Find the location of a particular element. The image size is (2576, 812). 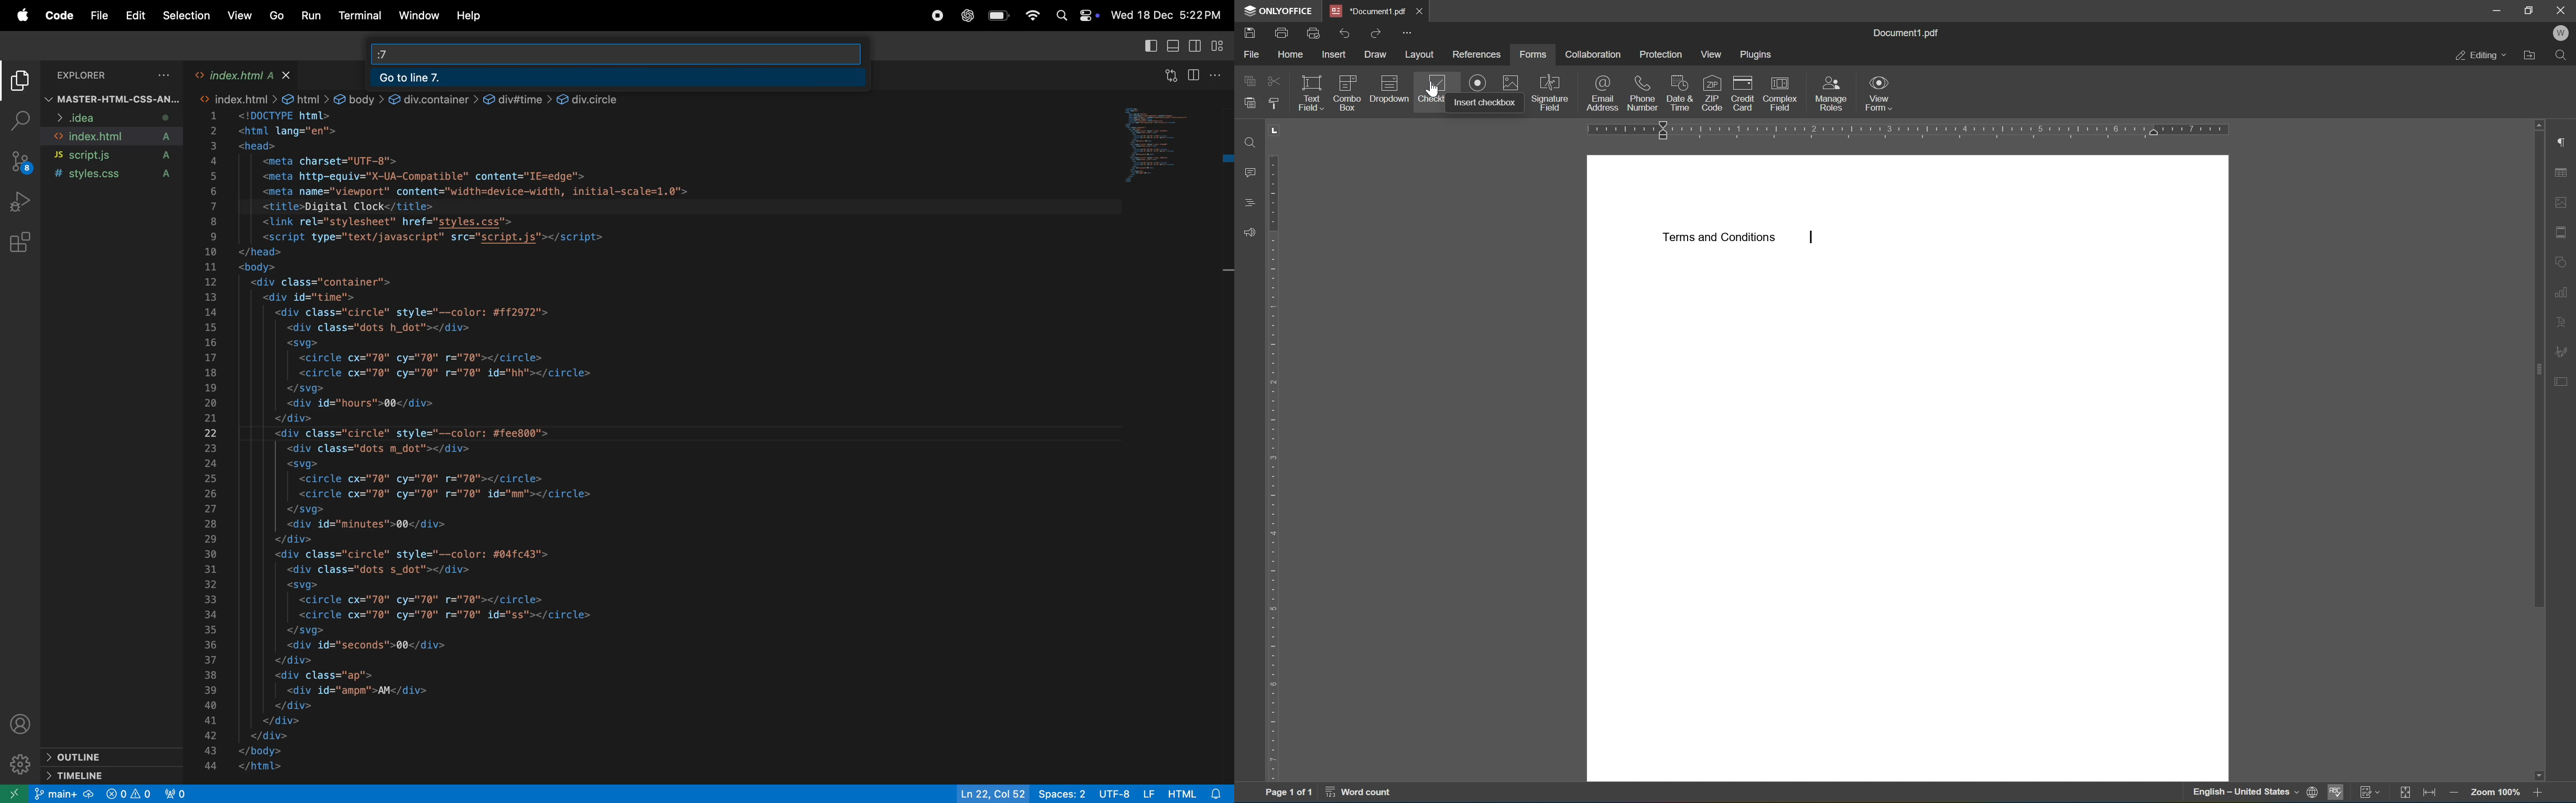

find is located at coordinates (2562, 54).